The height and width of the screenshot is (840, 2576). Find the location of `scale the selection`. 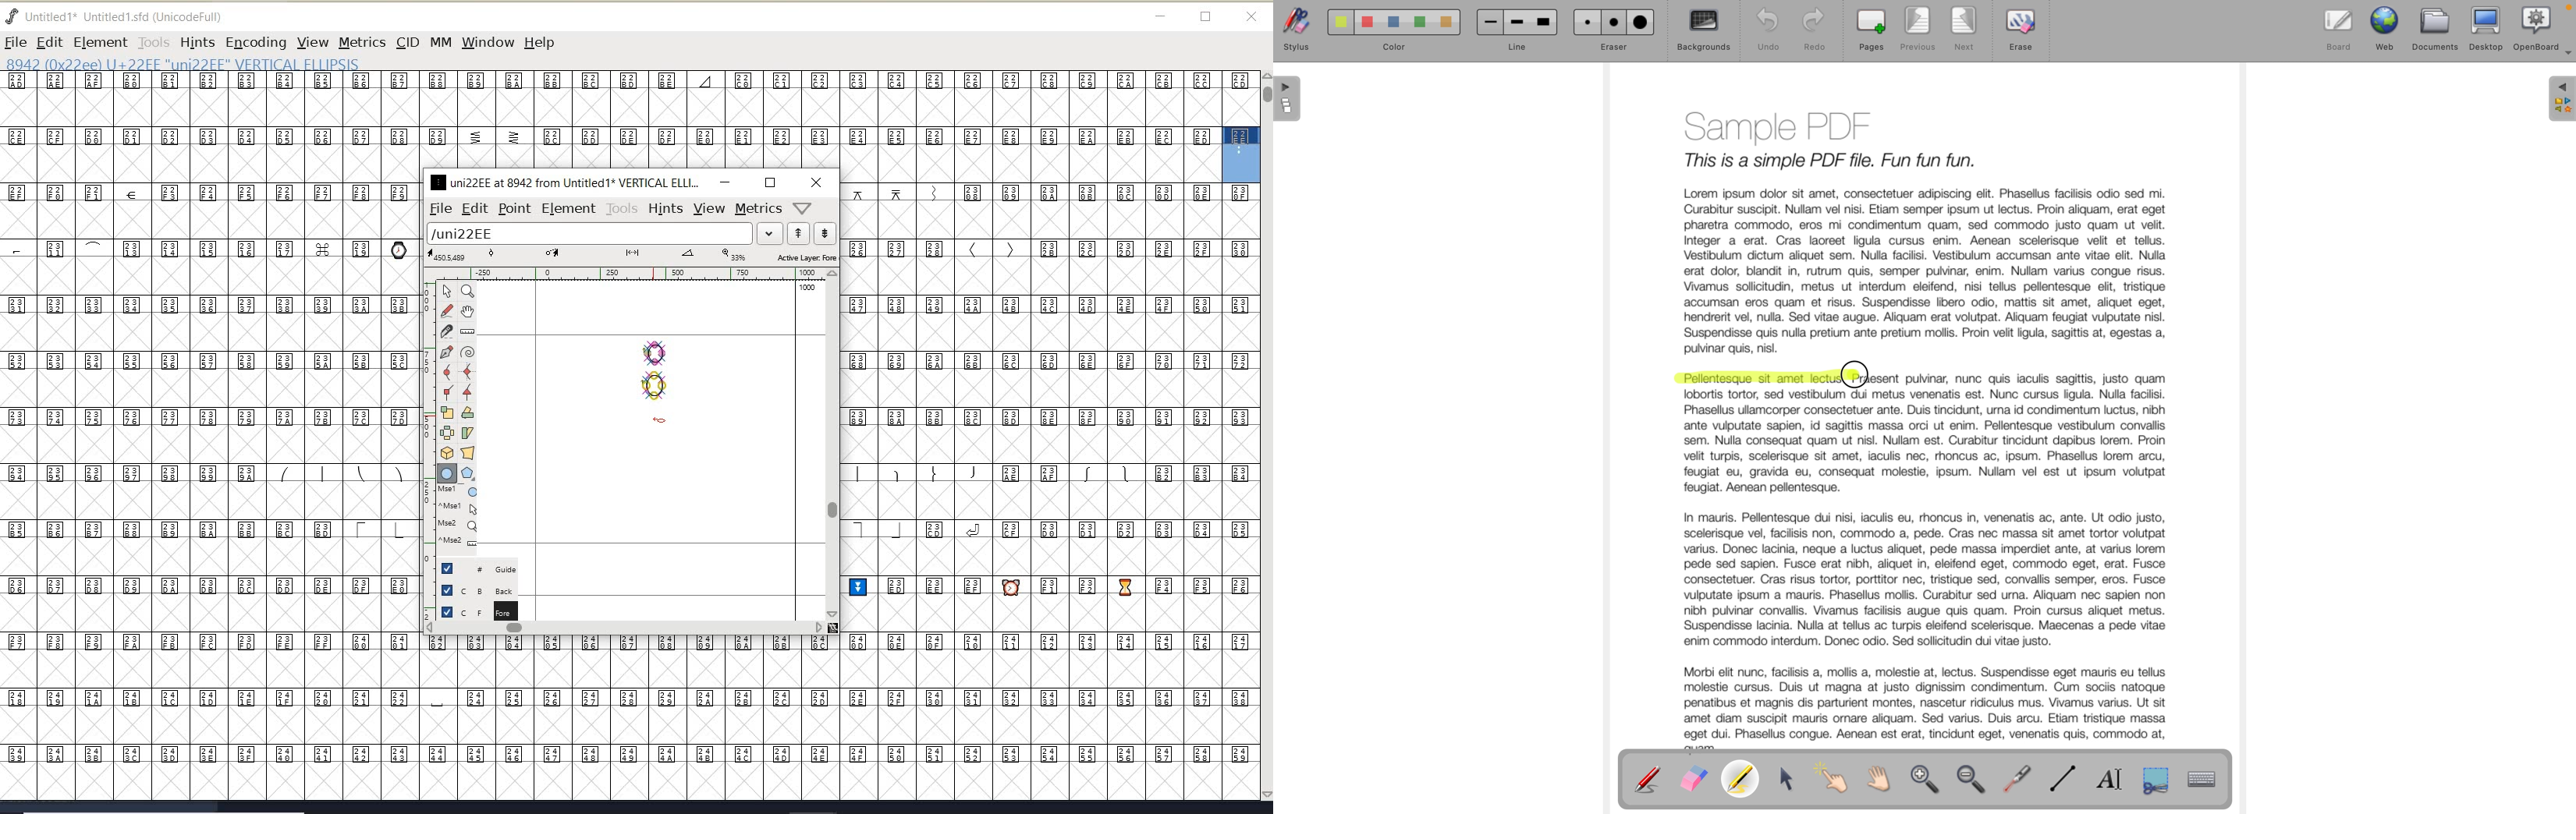

scale the selection is located at coordinates (447, 412).